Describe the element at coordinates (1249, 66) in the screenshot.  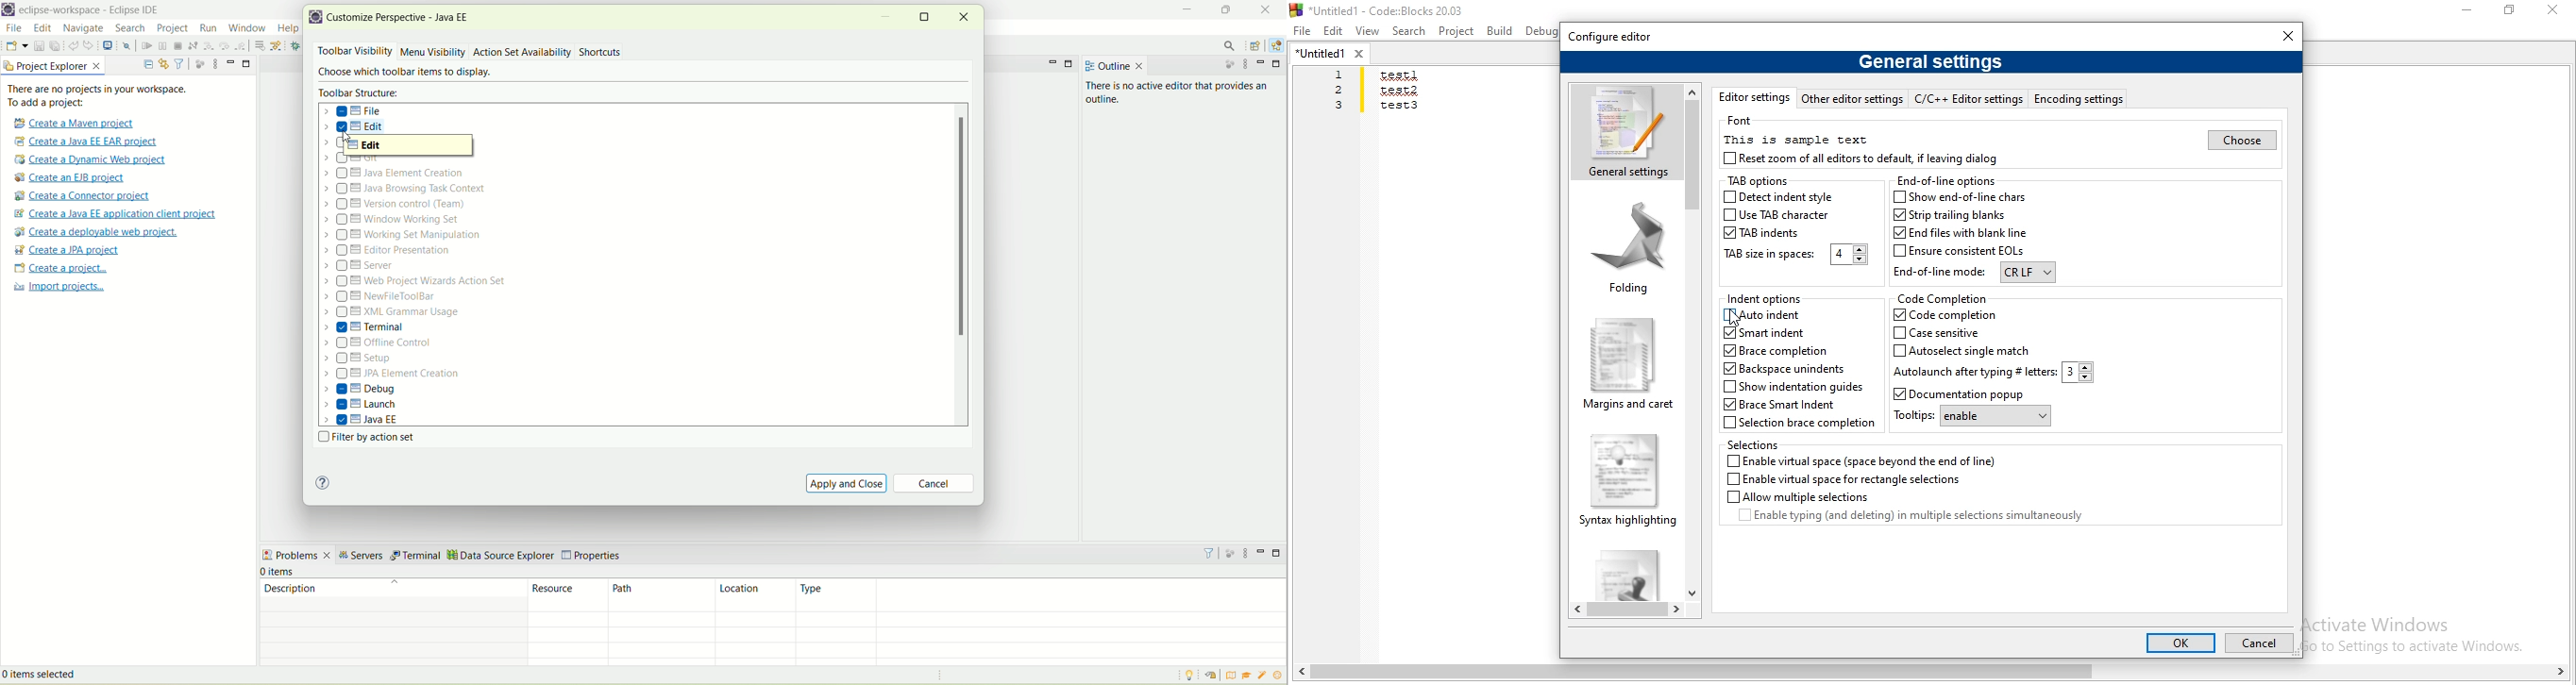
I see `view menu` at that location.